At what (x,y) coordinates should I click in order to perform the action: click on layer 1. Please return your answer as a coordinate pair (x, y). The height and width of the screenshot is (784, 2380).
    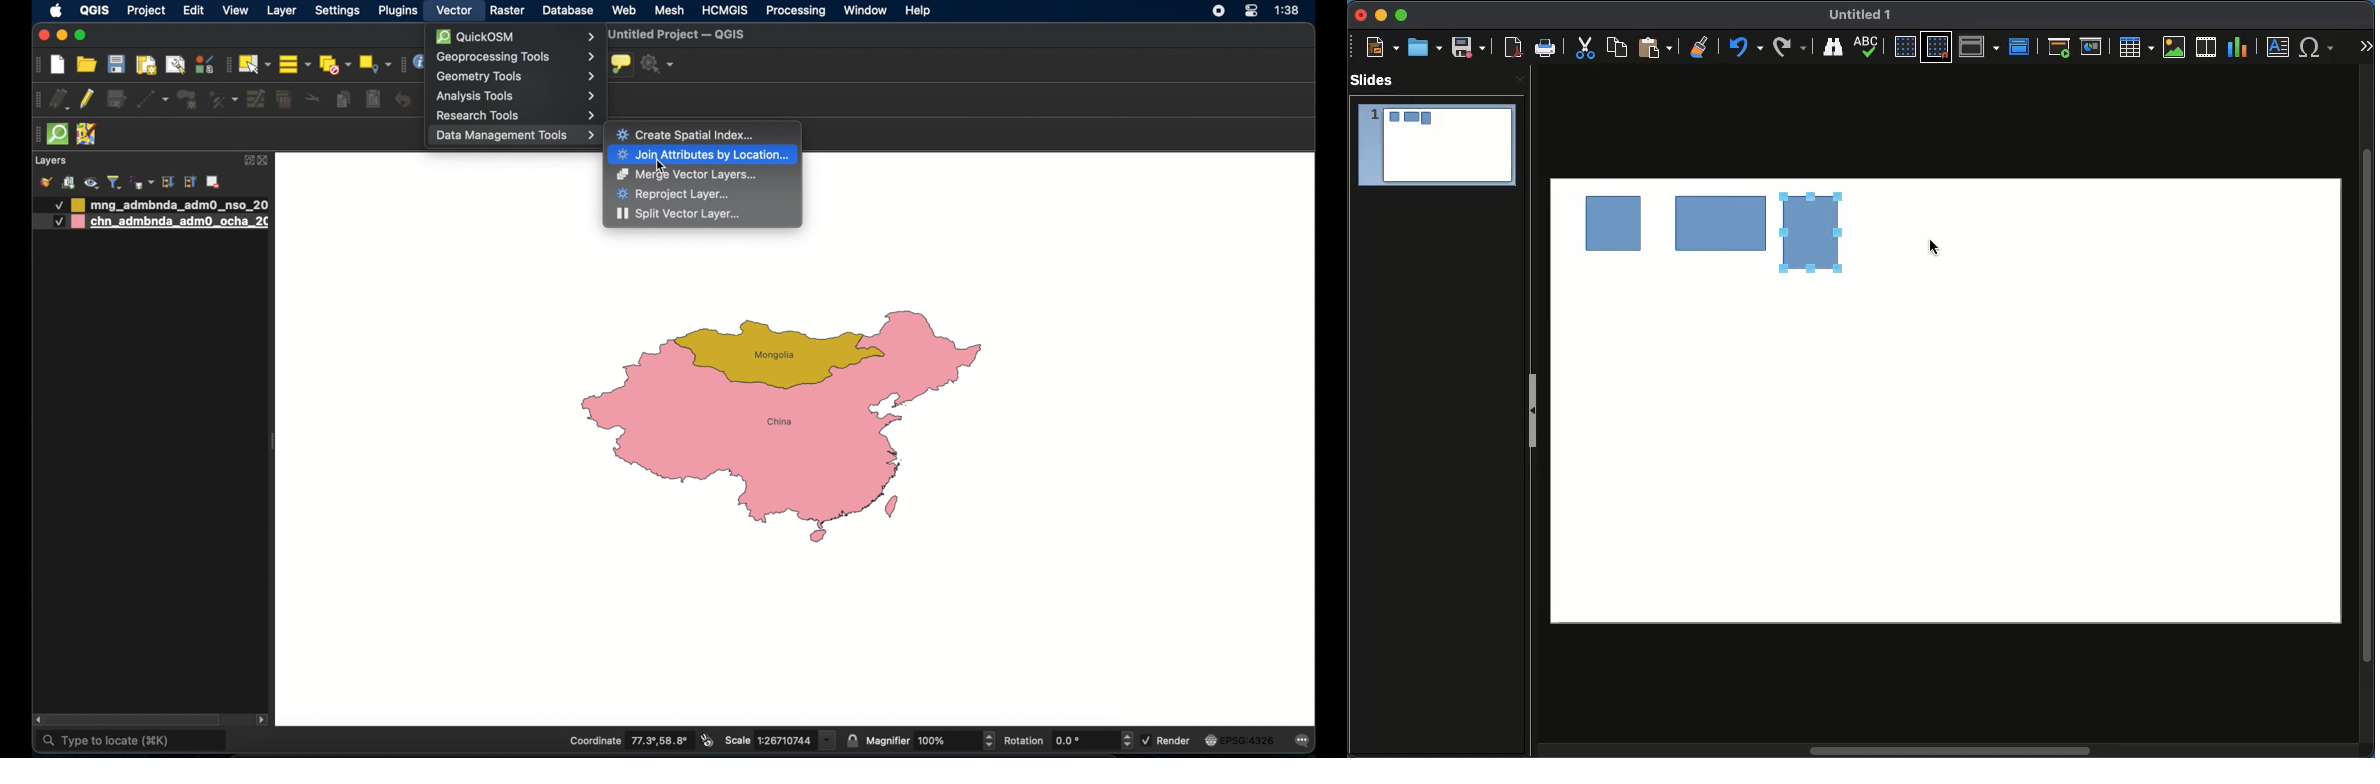
    Looking at the image, I should click on (172, 204).